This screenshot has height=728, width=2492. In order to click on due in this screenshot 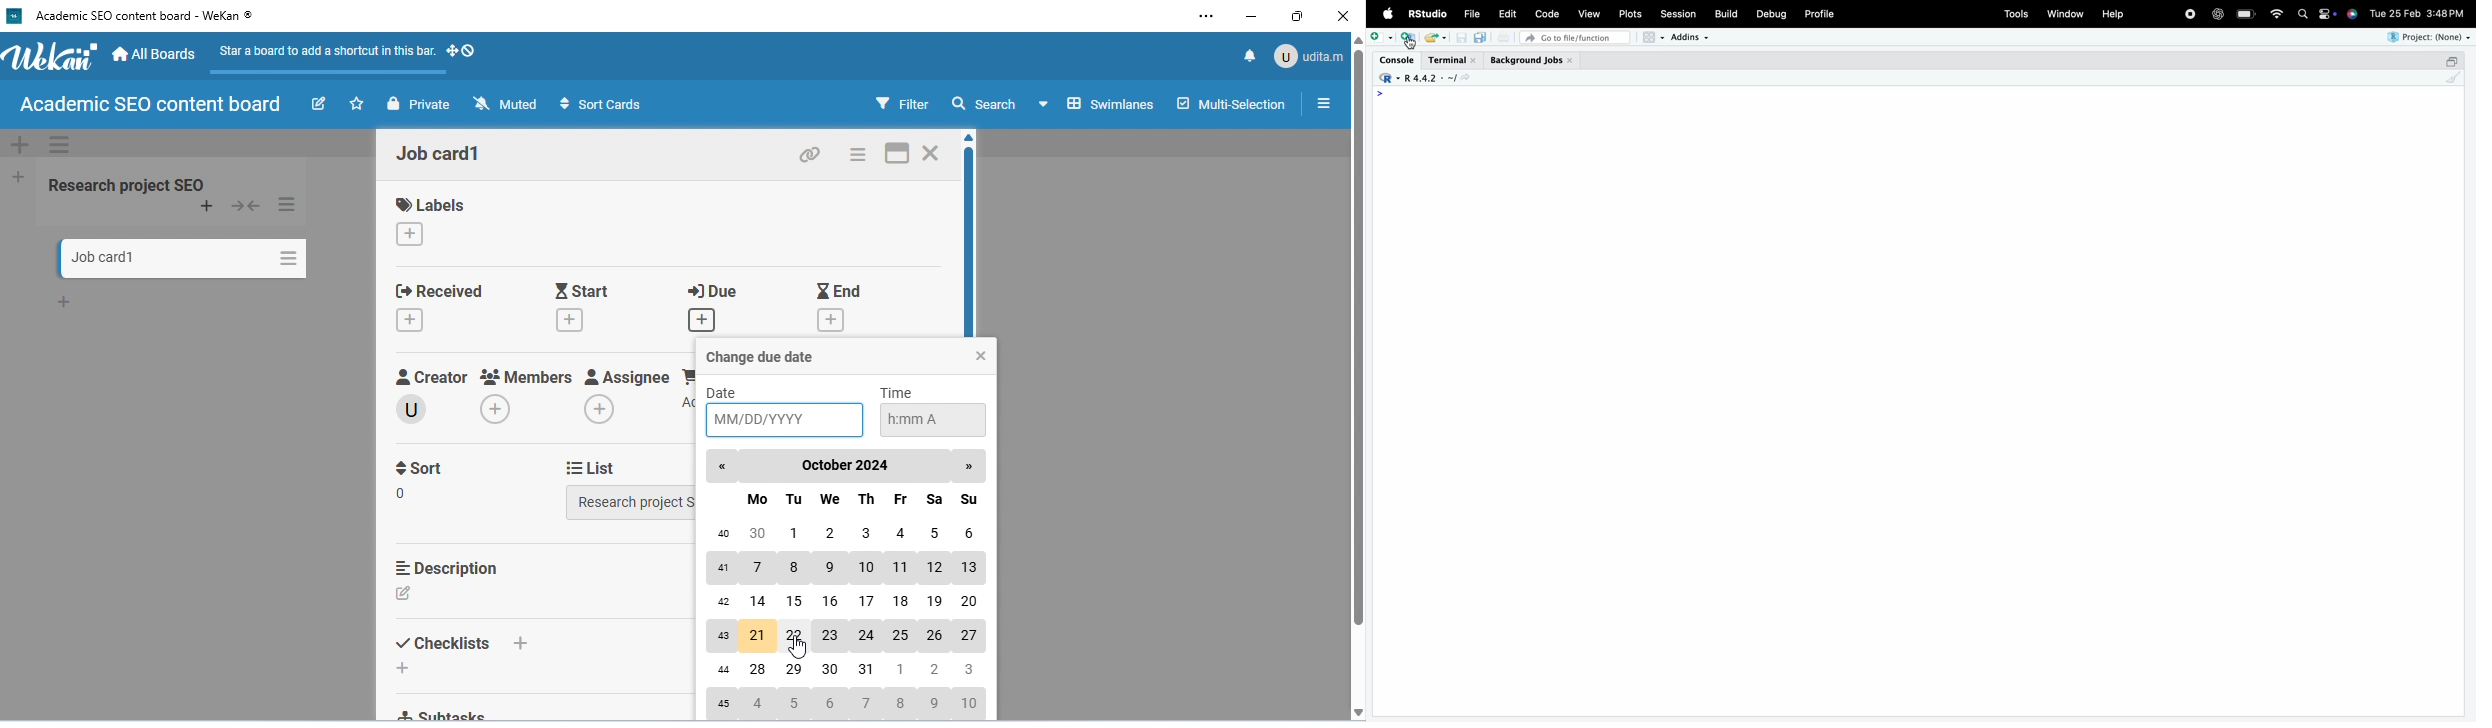, I will do `click(720, 289)`.